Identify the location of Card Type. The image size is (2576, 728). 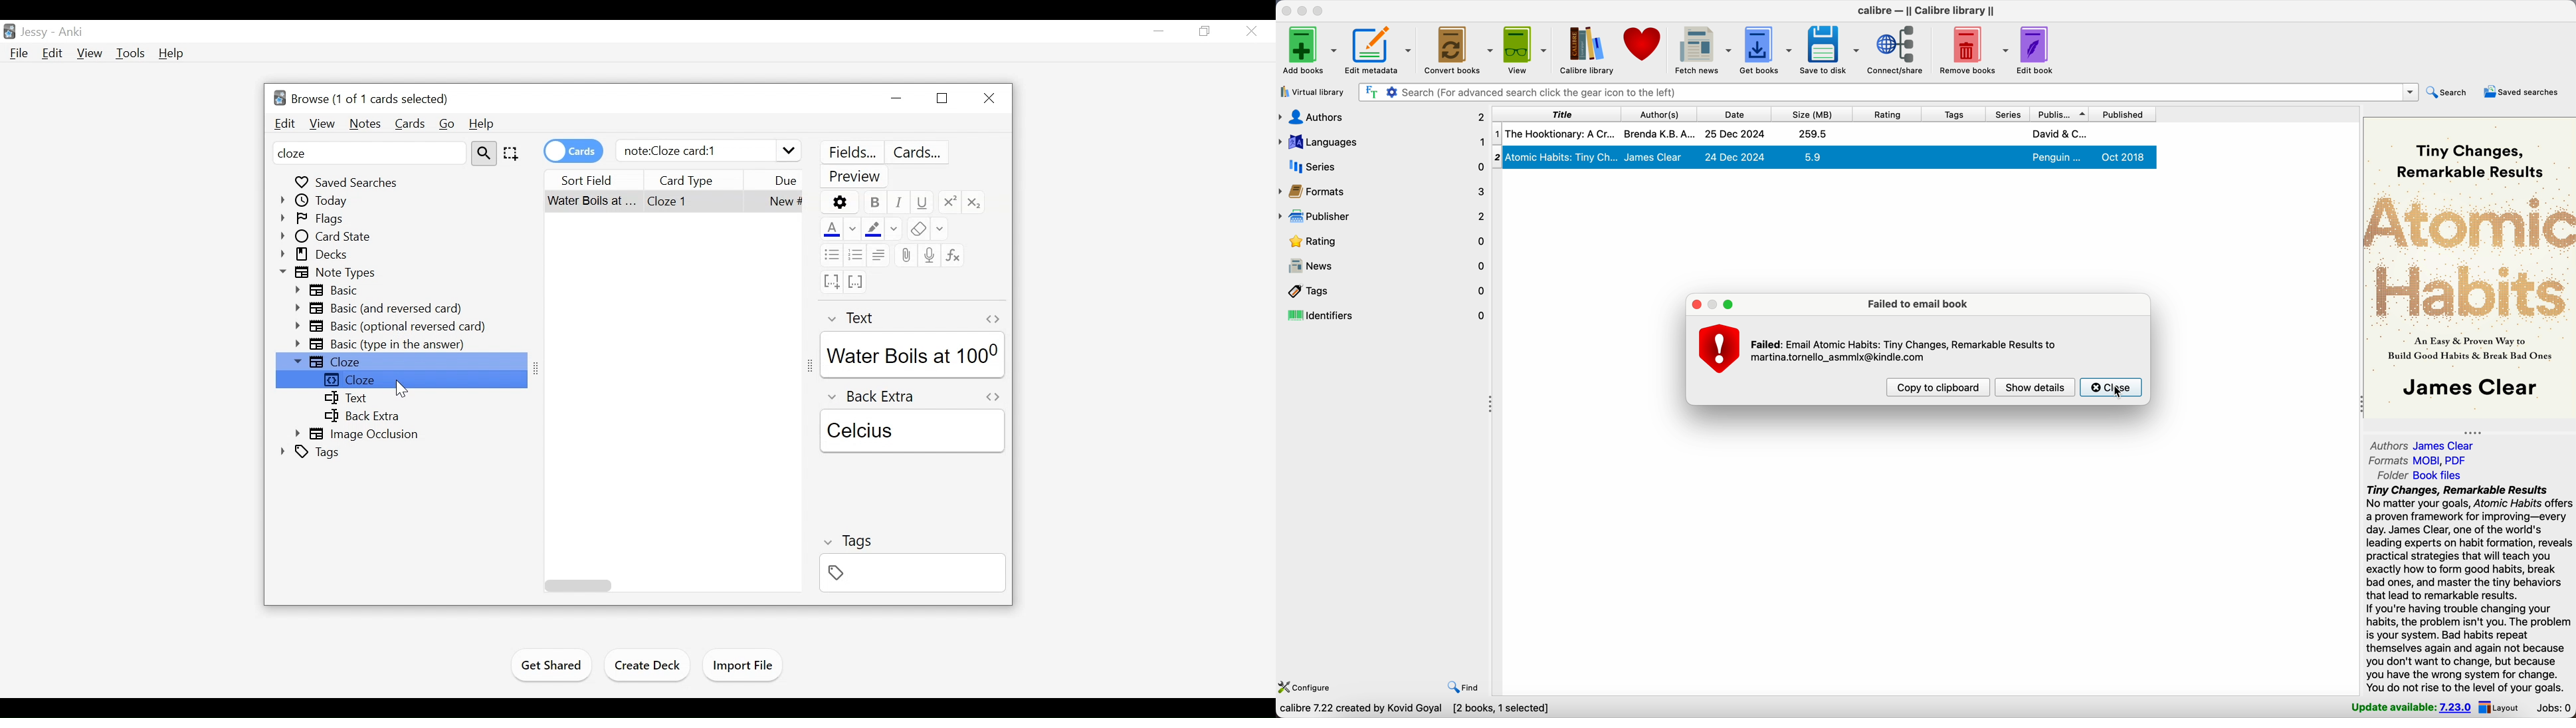
(693, 201).